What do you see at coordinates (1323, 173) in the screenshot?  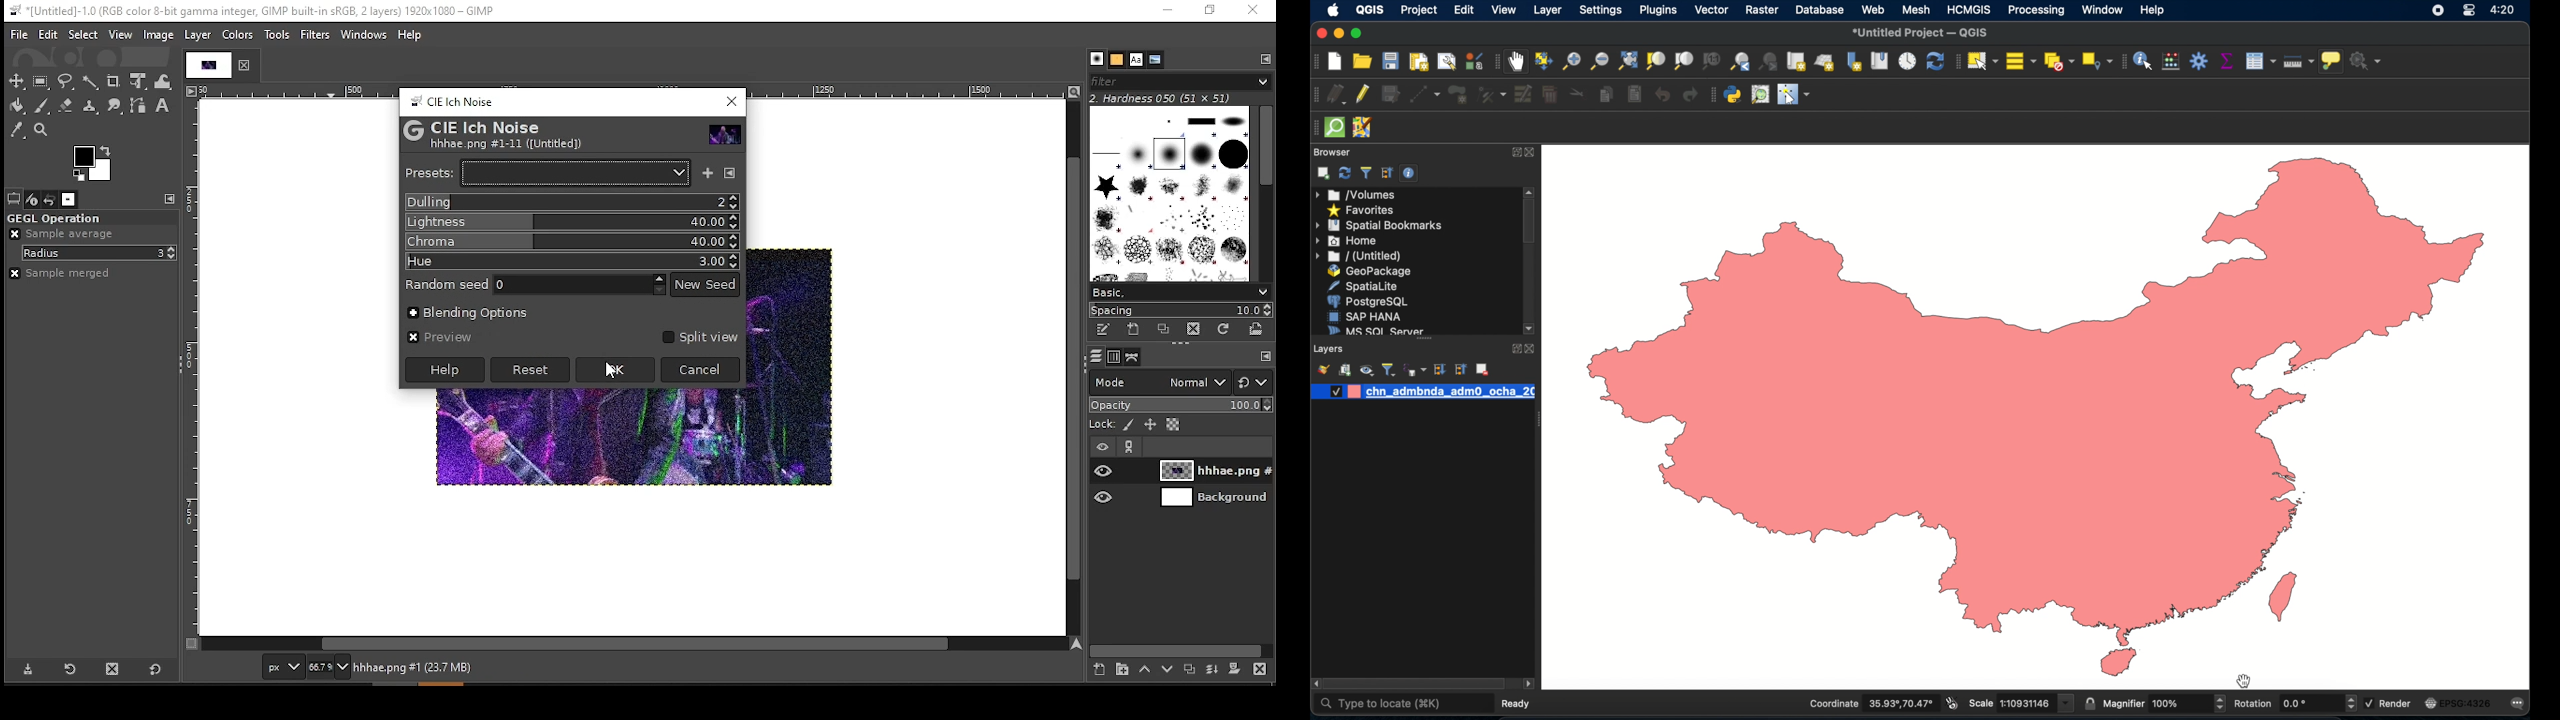 I see `add selected layers` at bounding box center [1323, 173].